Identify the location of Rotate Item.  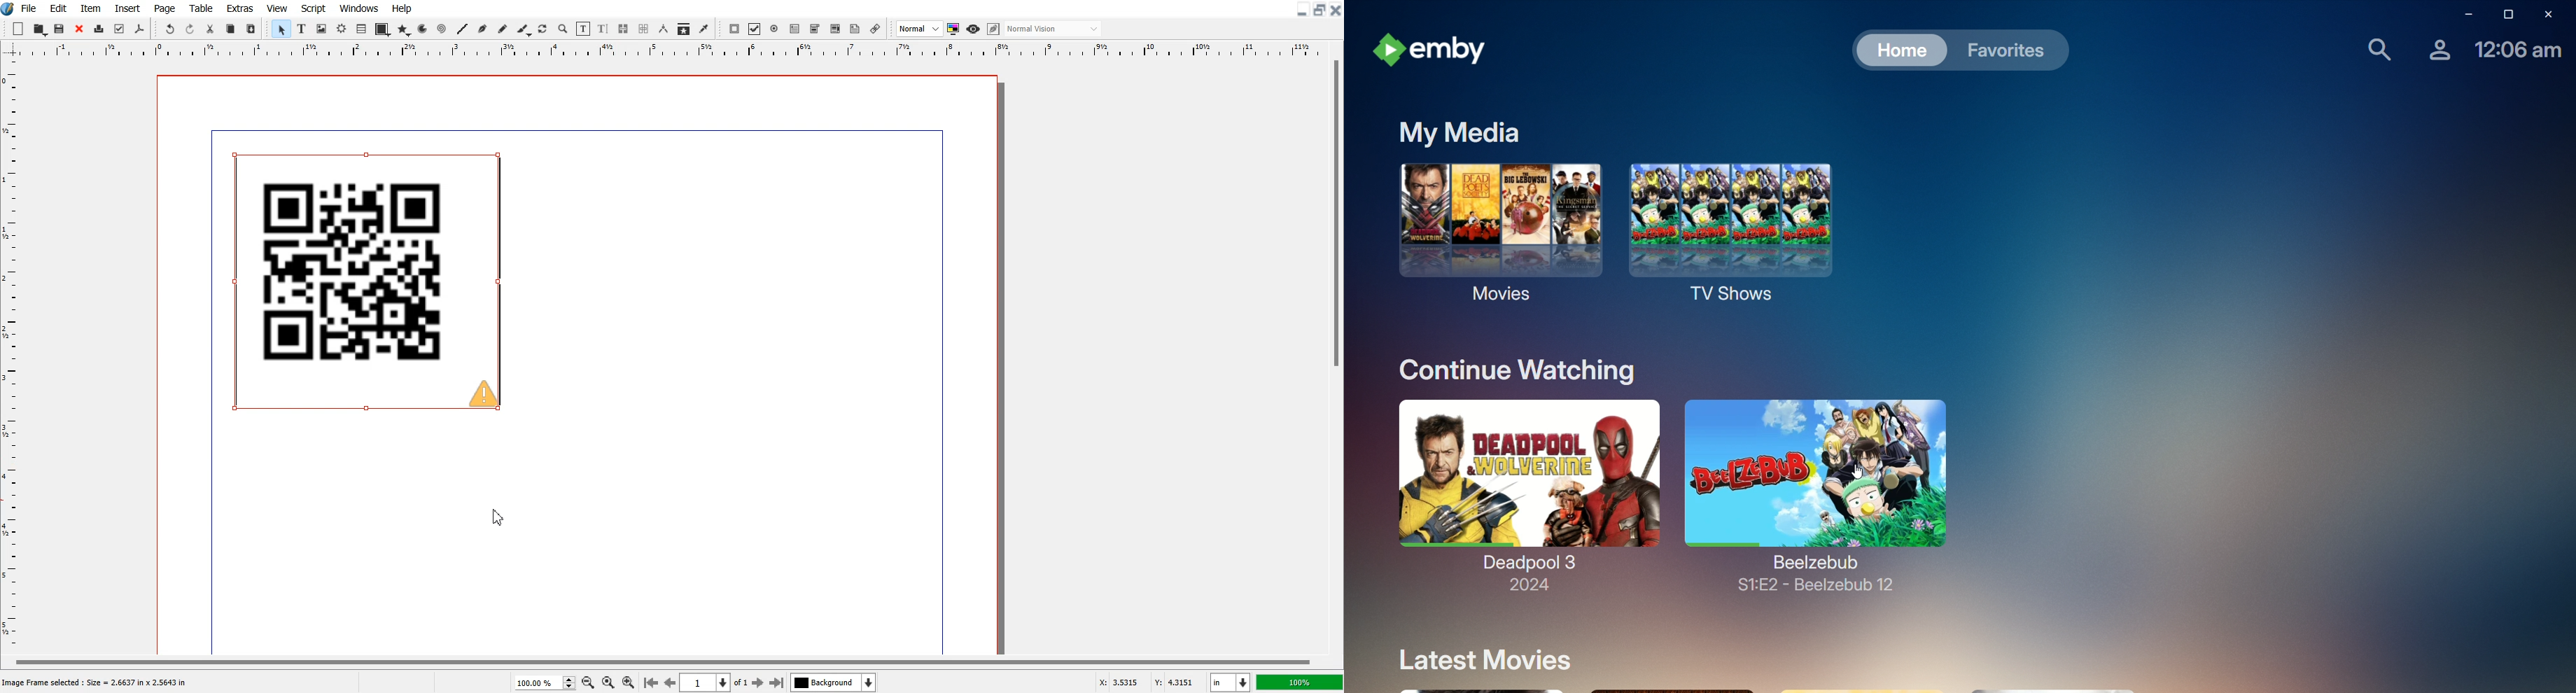
(543, 29).